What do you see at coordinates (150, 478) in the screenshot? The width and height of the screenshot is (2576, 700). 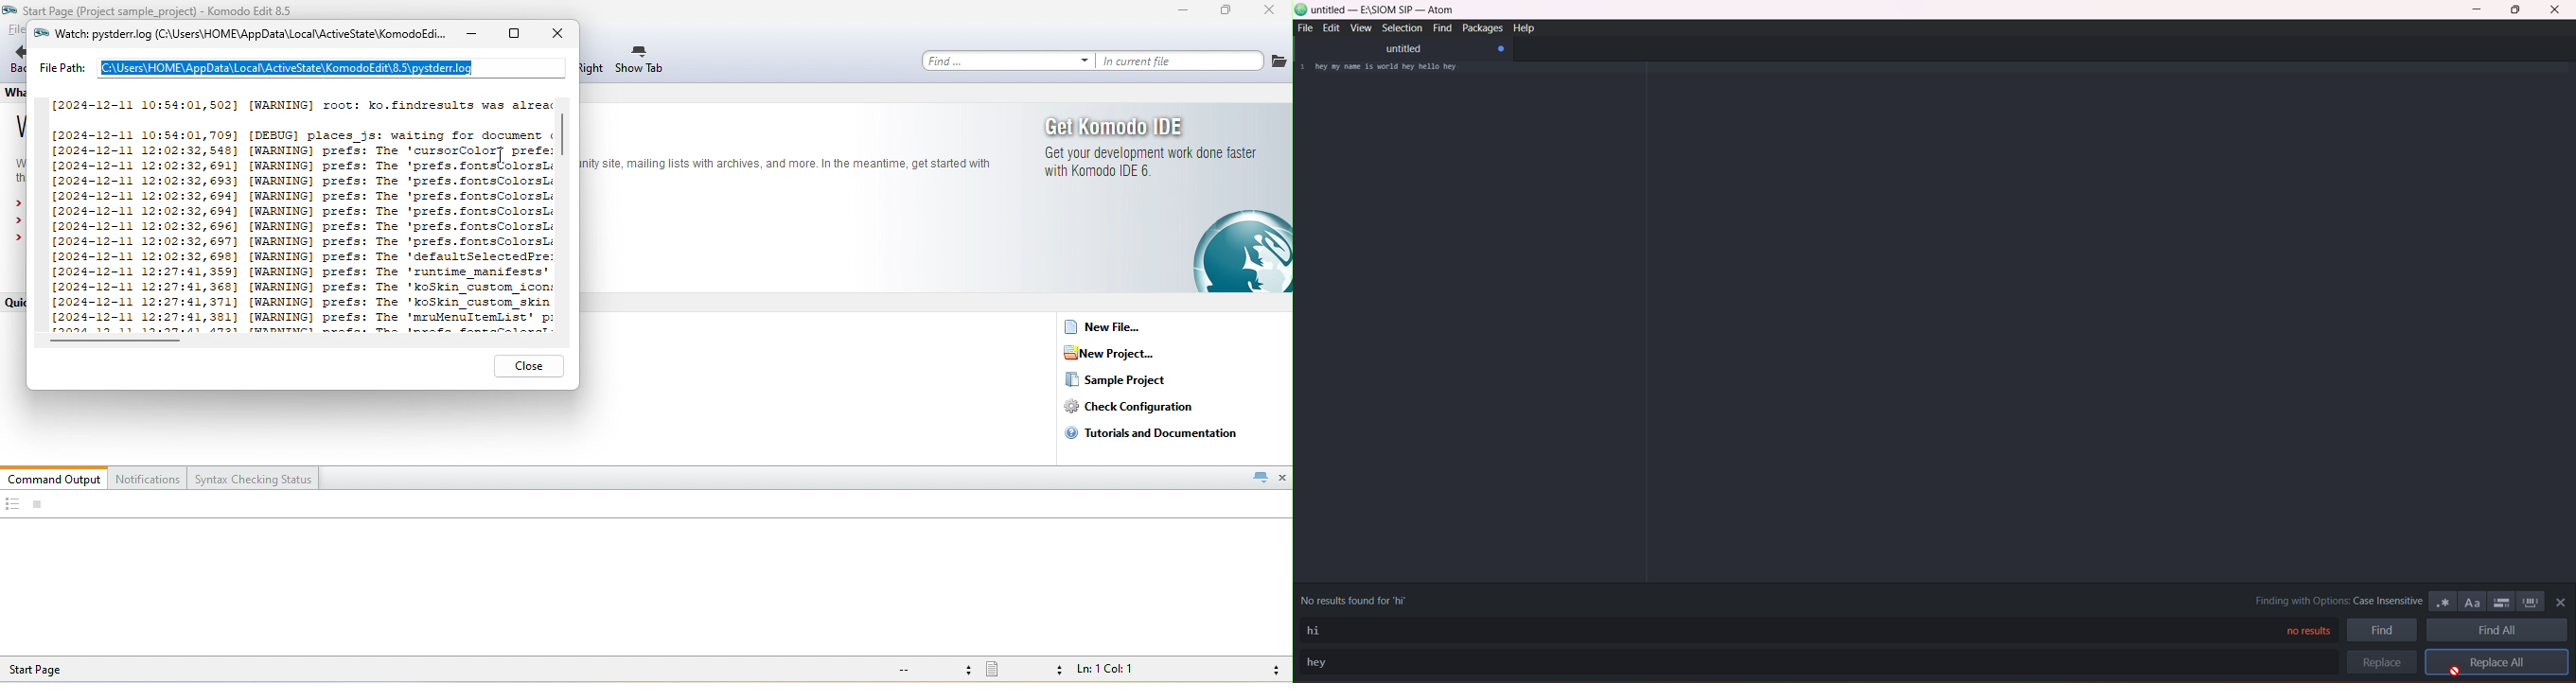 I see `notifications` at bounding box center [150, 478].